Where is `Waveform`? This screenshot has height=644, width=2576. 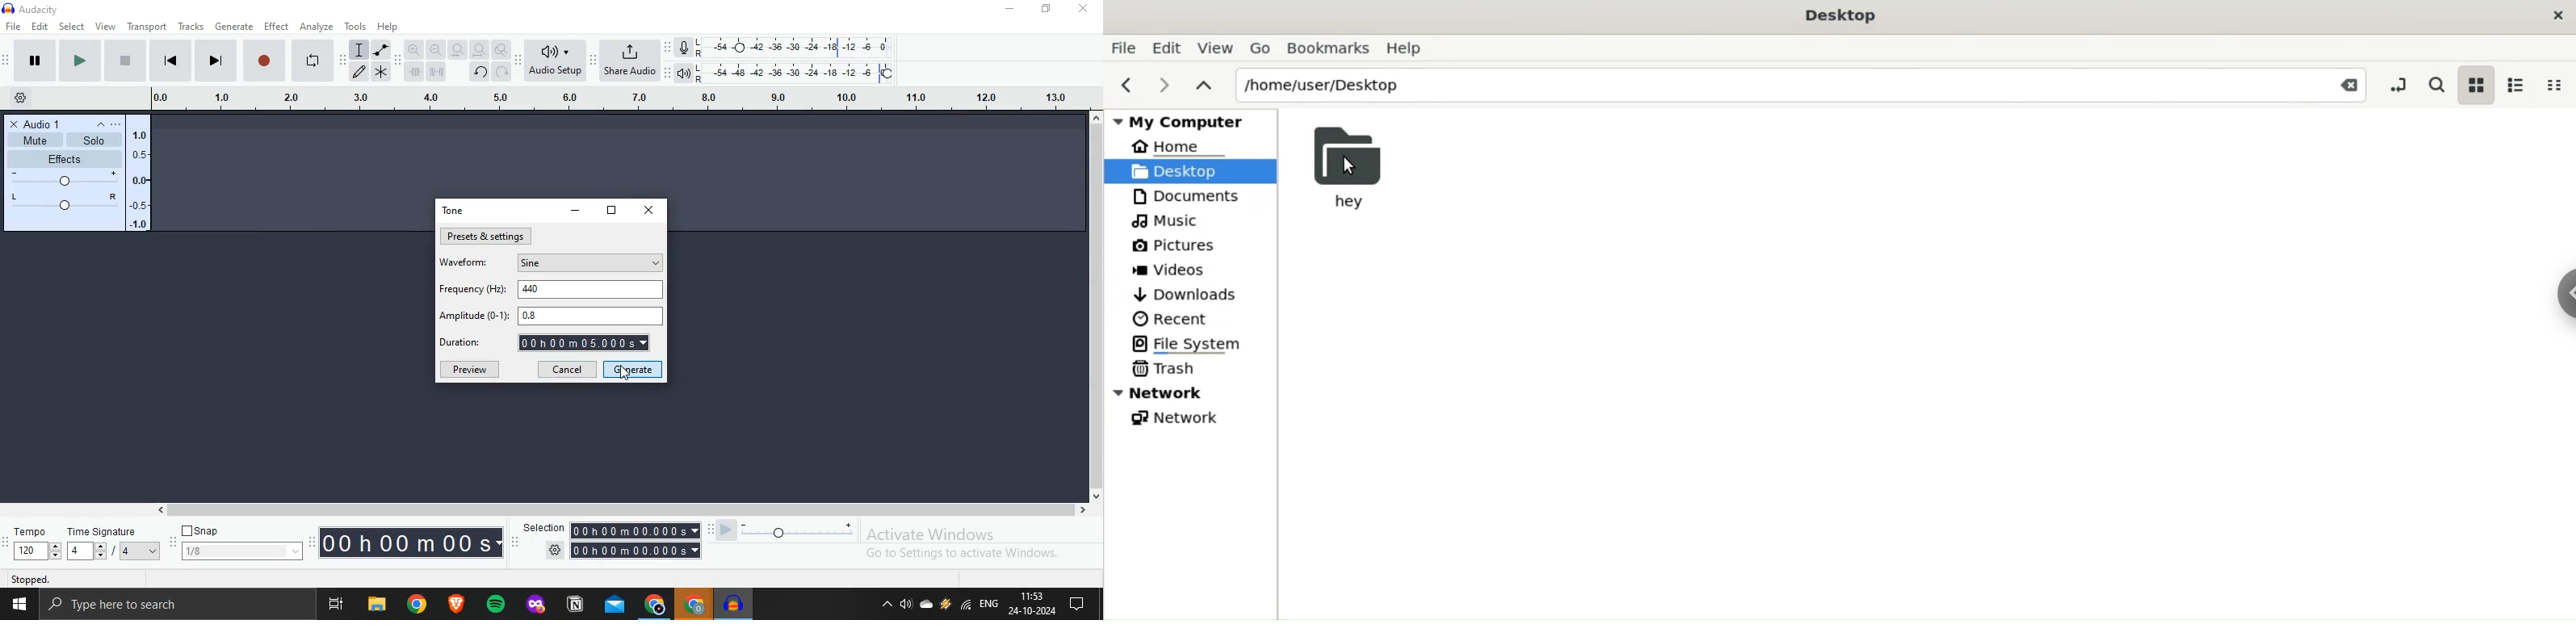
Waveform is located at coordinates (463, 261).